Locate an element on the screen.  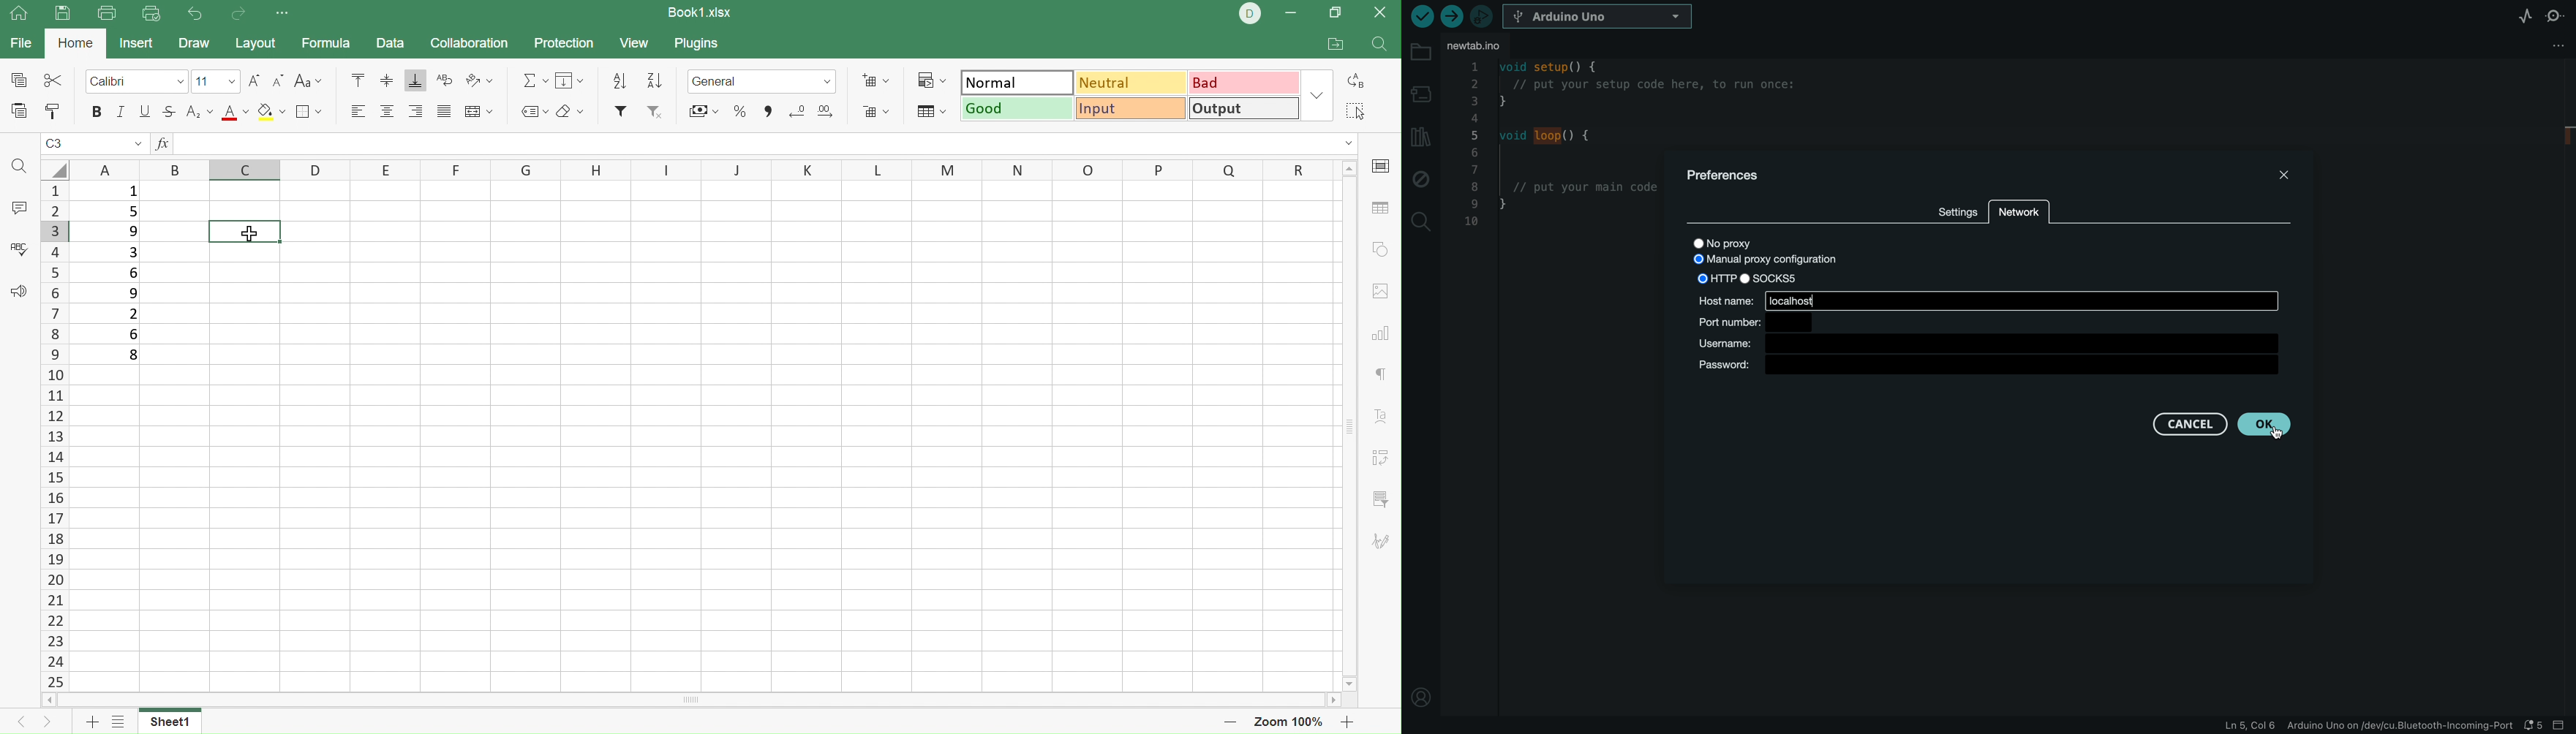
Layout is located at coordinates (255, 44).